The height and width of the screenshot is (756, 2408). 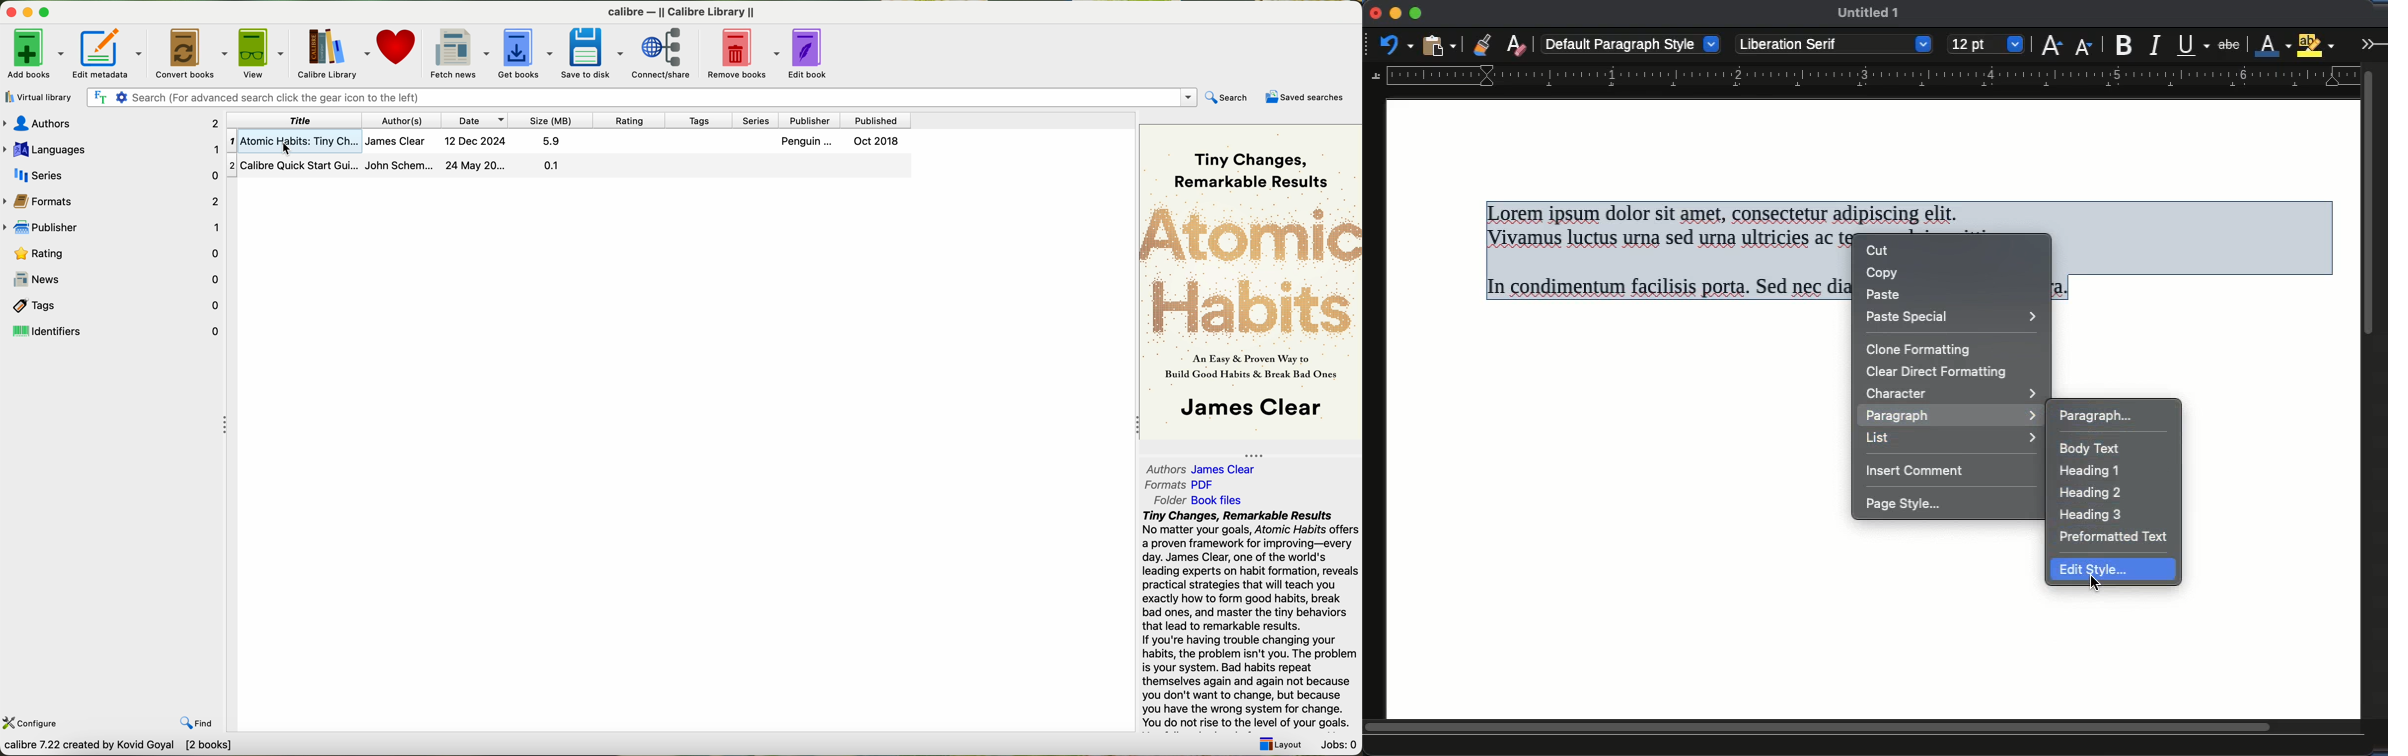 What do you see at coordinates (334, 54) in the screenshot?
I see `calibre library` at bounding box center [334, 54].